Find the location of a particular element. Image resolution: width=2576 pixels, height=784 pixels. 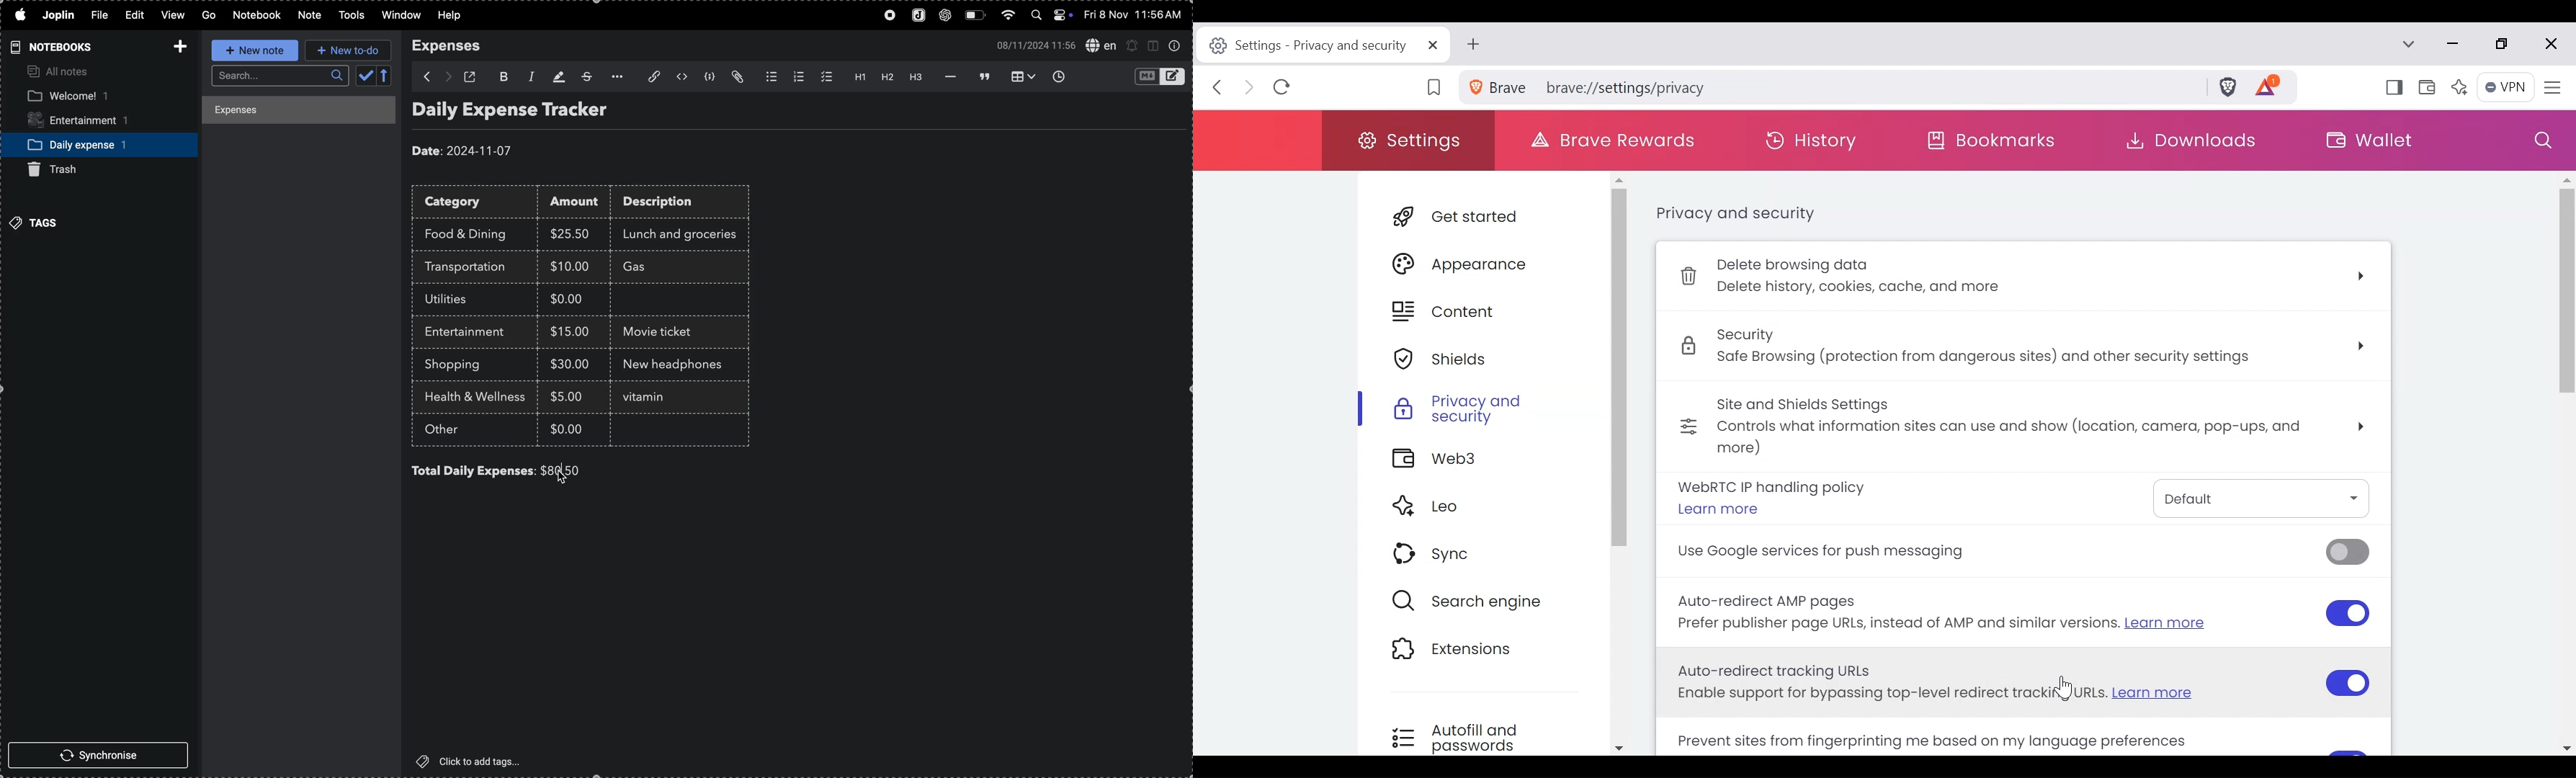

amount is located at coordinates (578, 203).